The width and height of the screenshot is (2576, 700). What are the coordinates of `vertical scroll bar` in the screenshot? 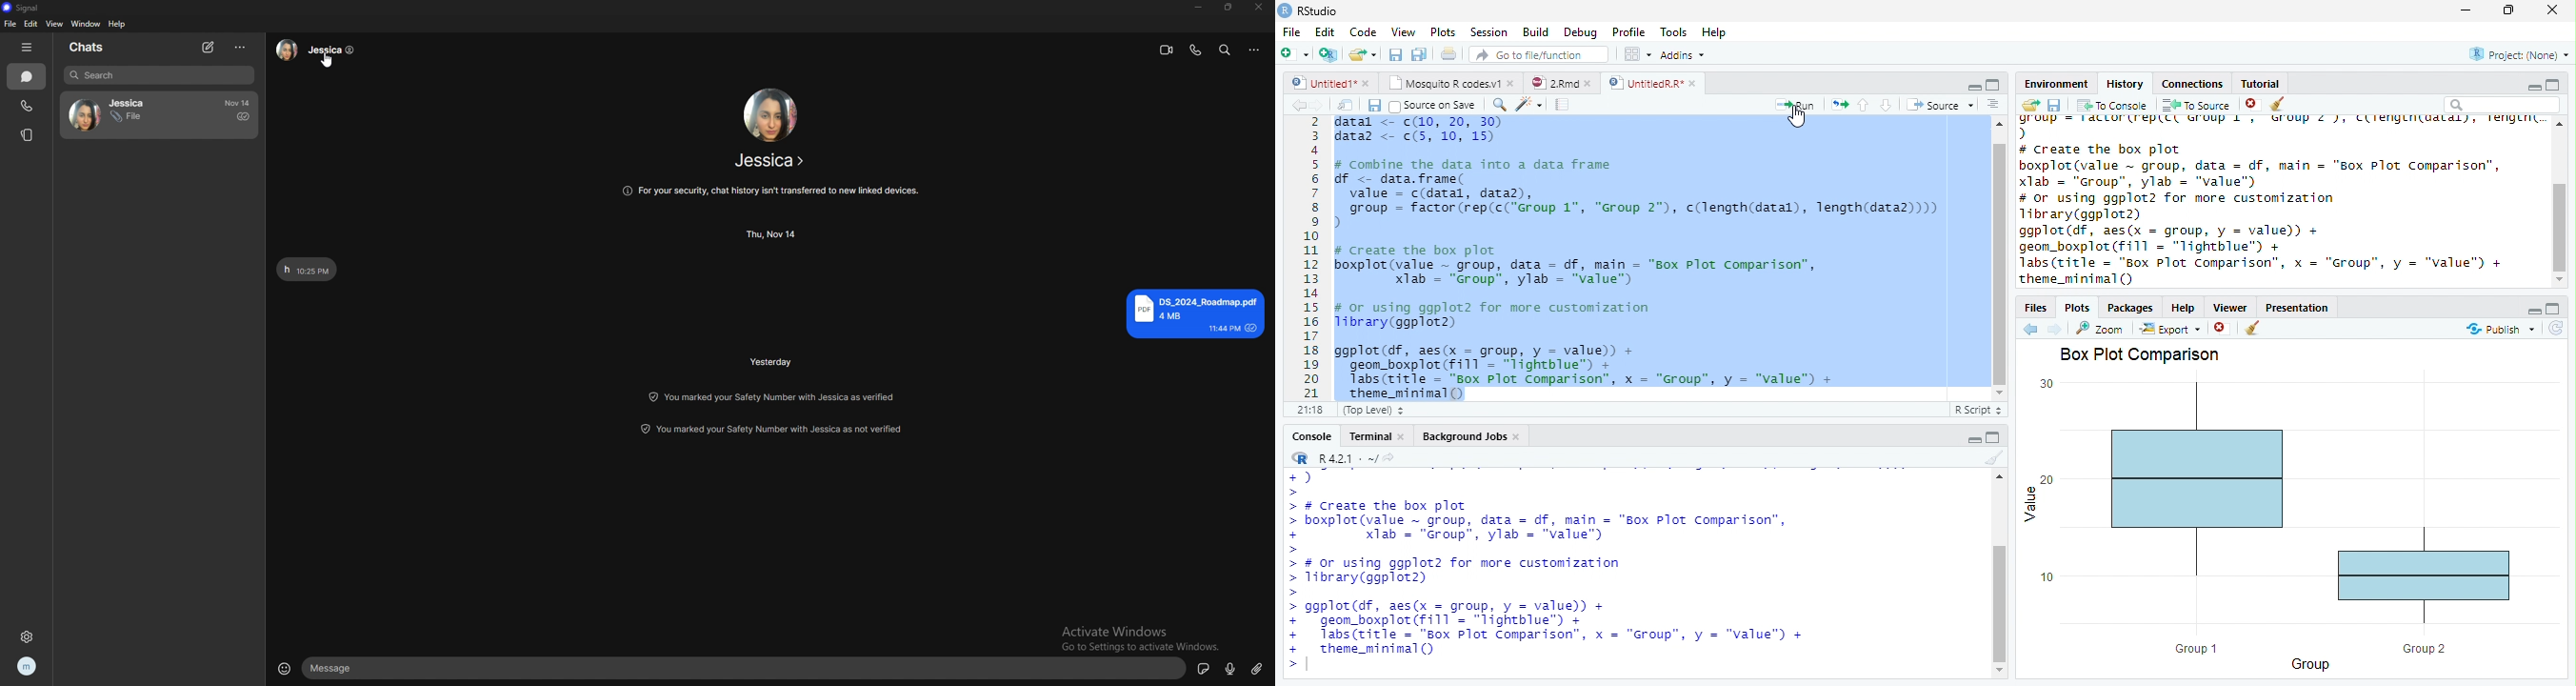 It's located at (2559, 202).